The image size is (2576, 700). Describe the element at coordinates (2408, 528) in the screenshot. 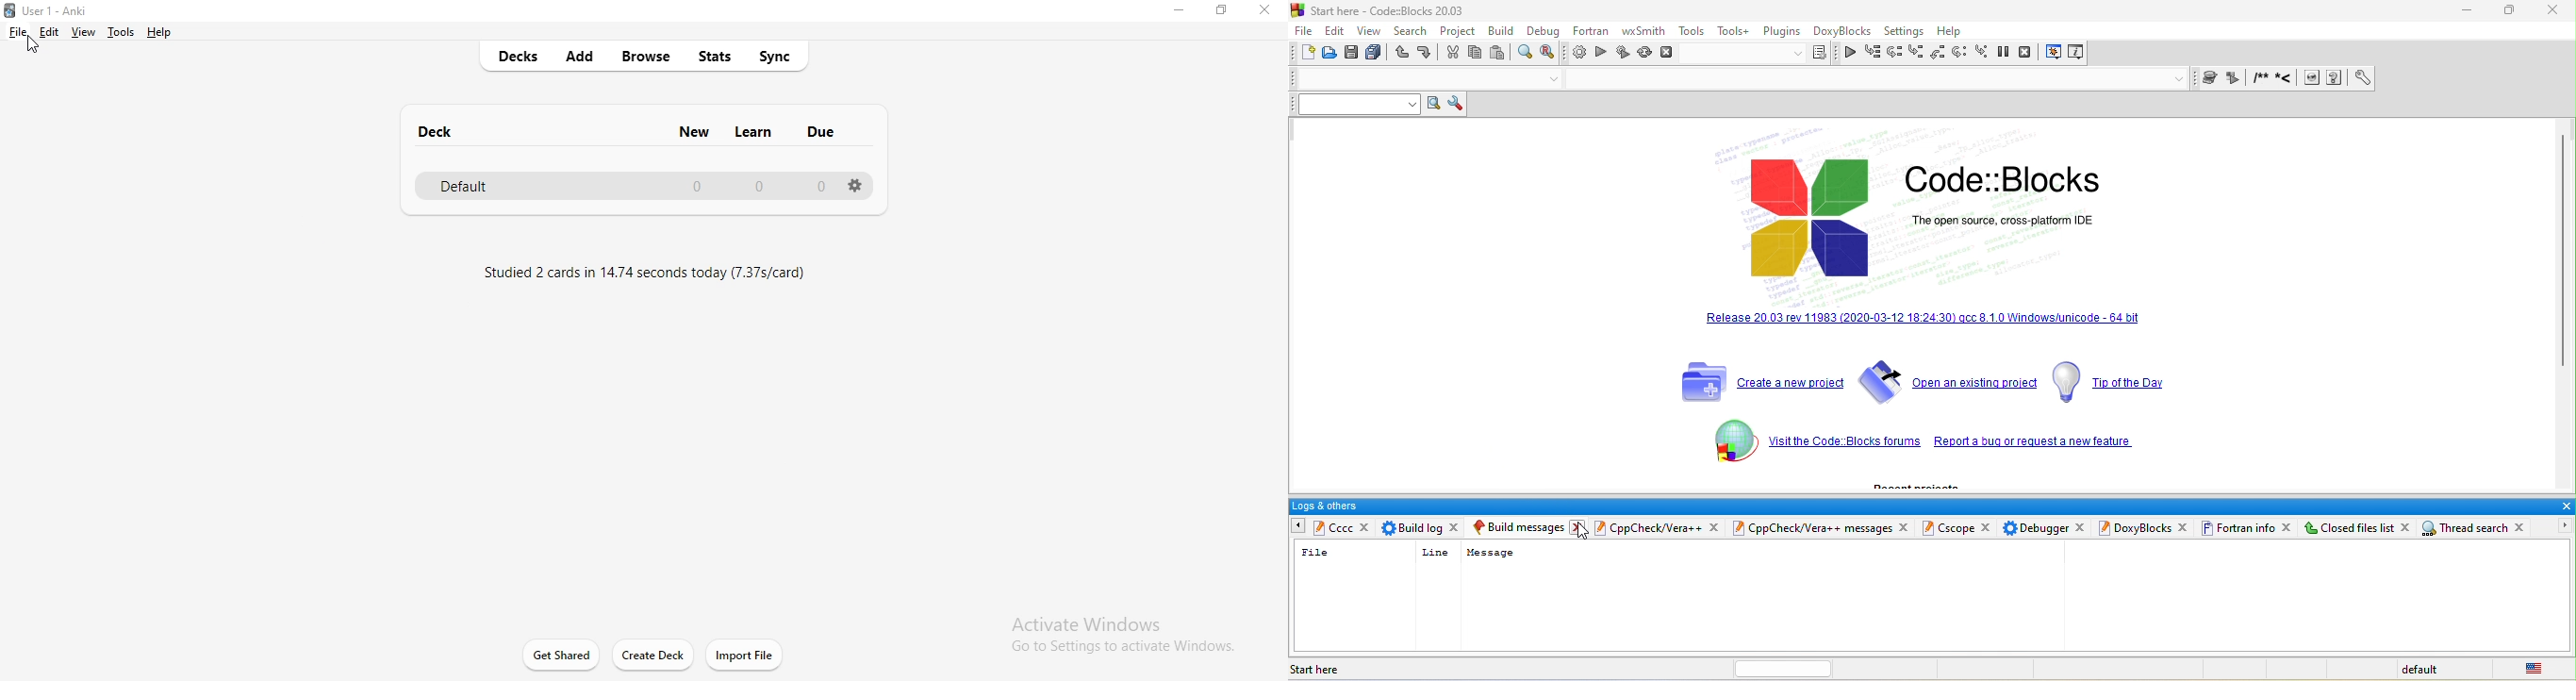

I see `close` at that location.